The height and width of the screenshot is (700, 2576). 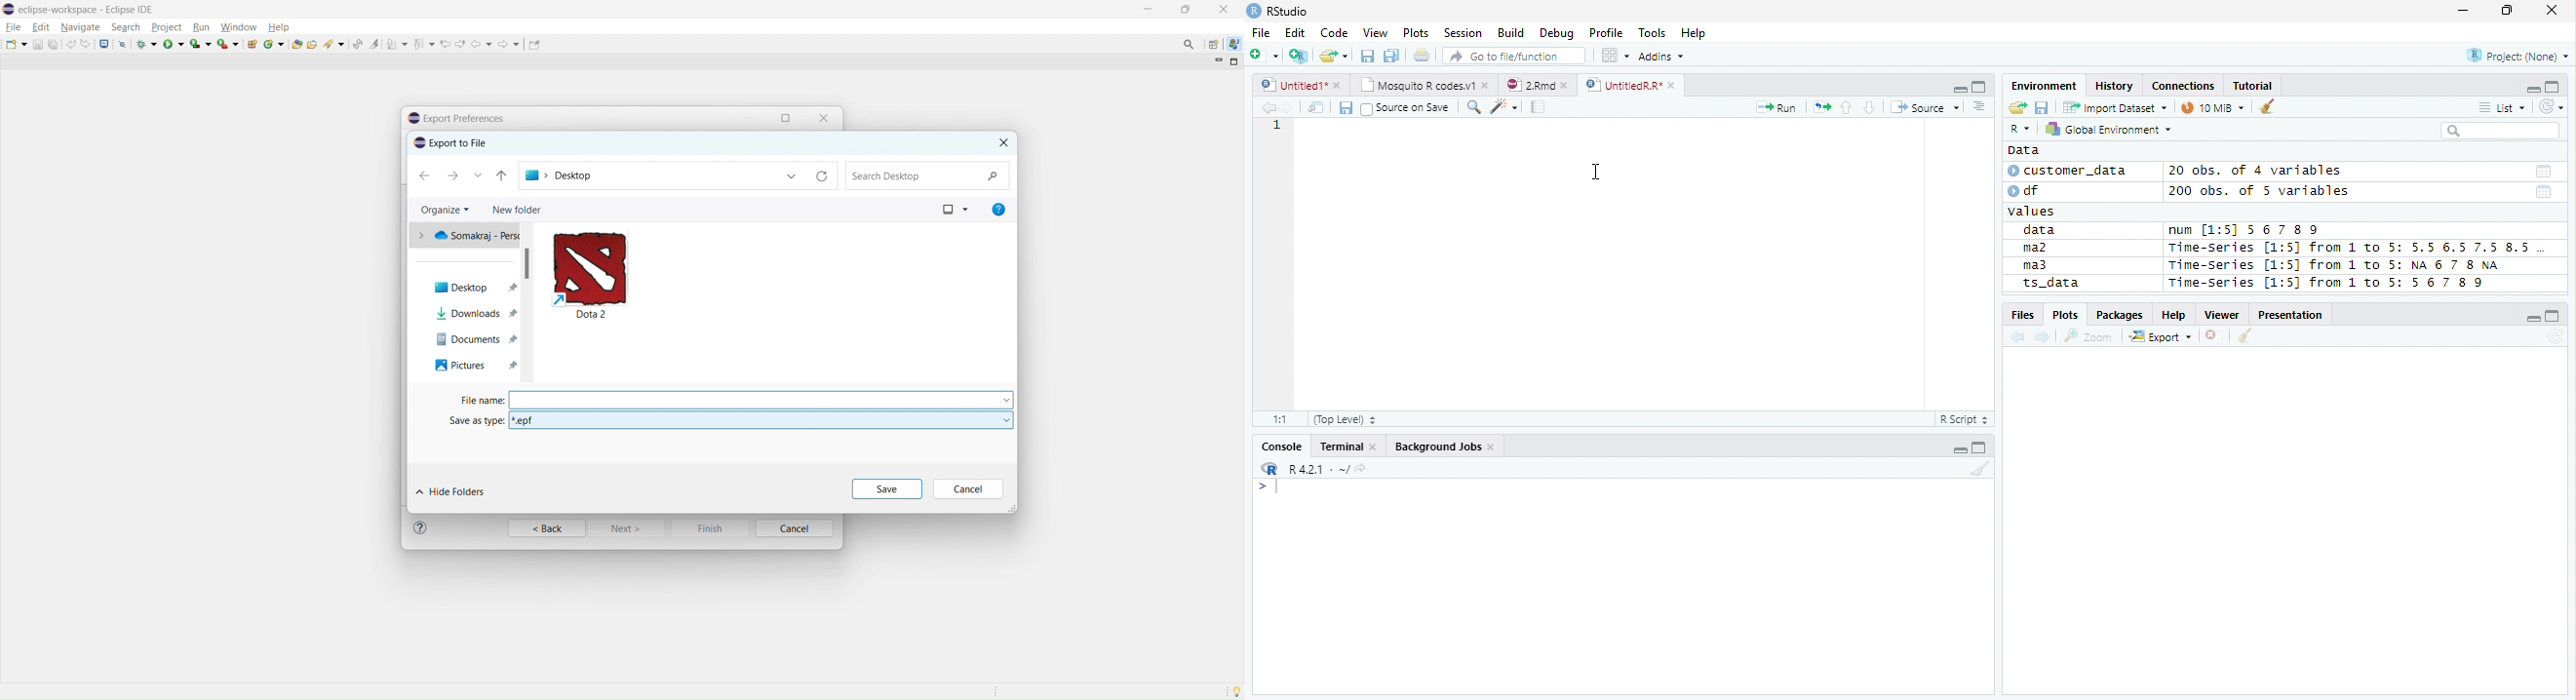 I want to click on Compile Report, so click(x=1539, y=107).